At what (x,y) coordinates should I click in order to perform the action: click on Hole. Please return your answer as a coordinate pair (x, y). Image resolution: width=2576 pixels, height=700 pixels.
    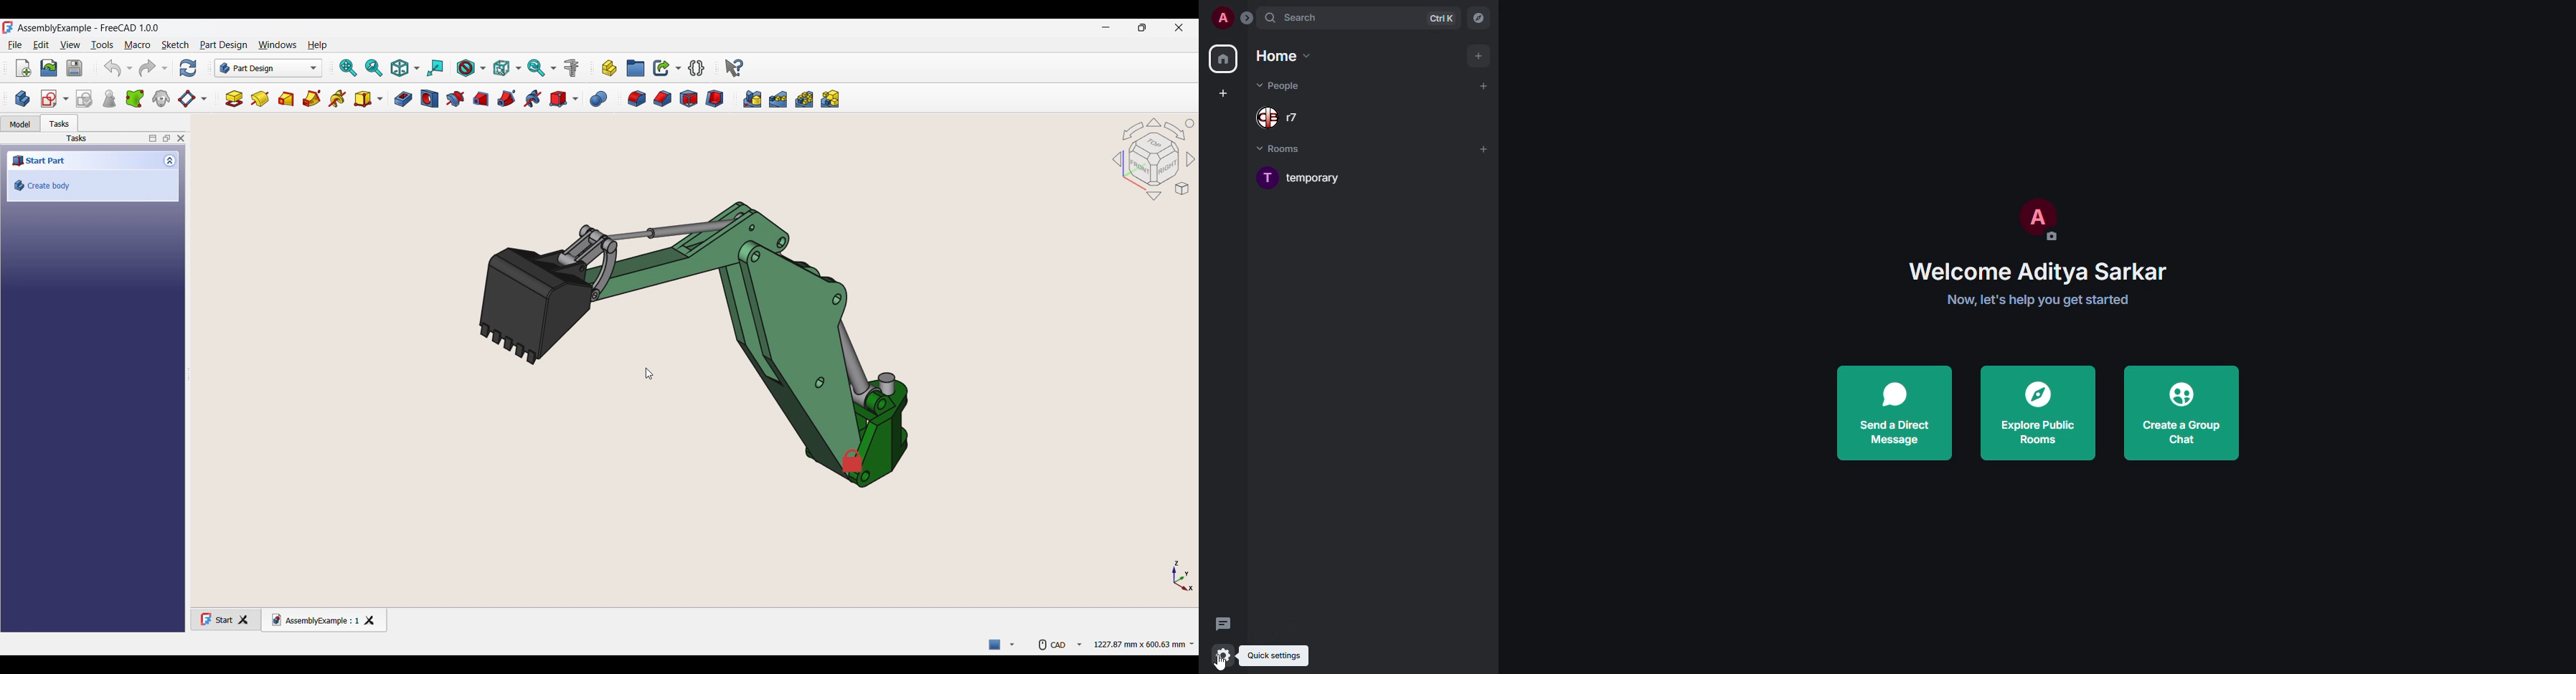
    Looking at the image, I should click on (430, 99).